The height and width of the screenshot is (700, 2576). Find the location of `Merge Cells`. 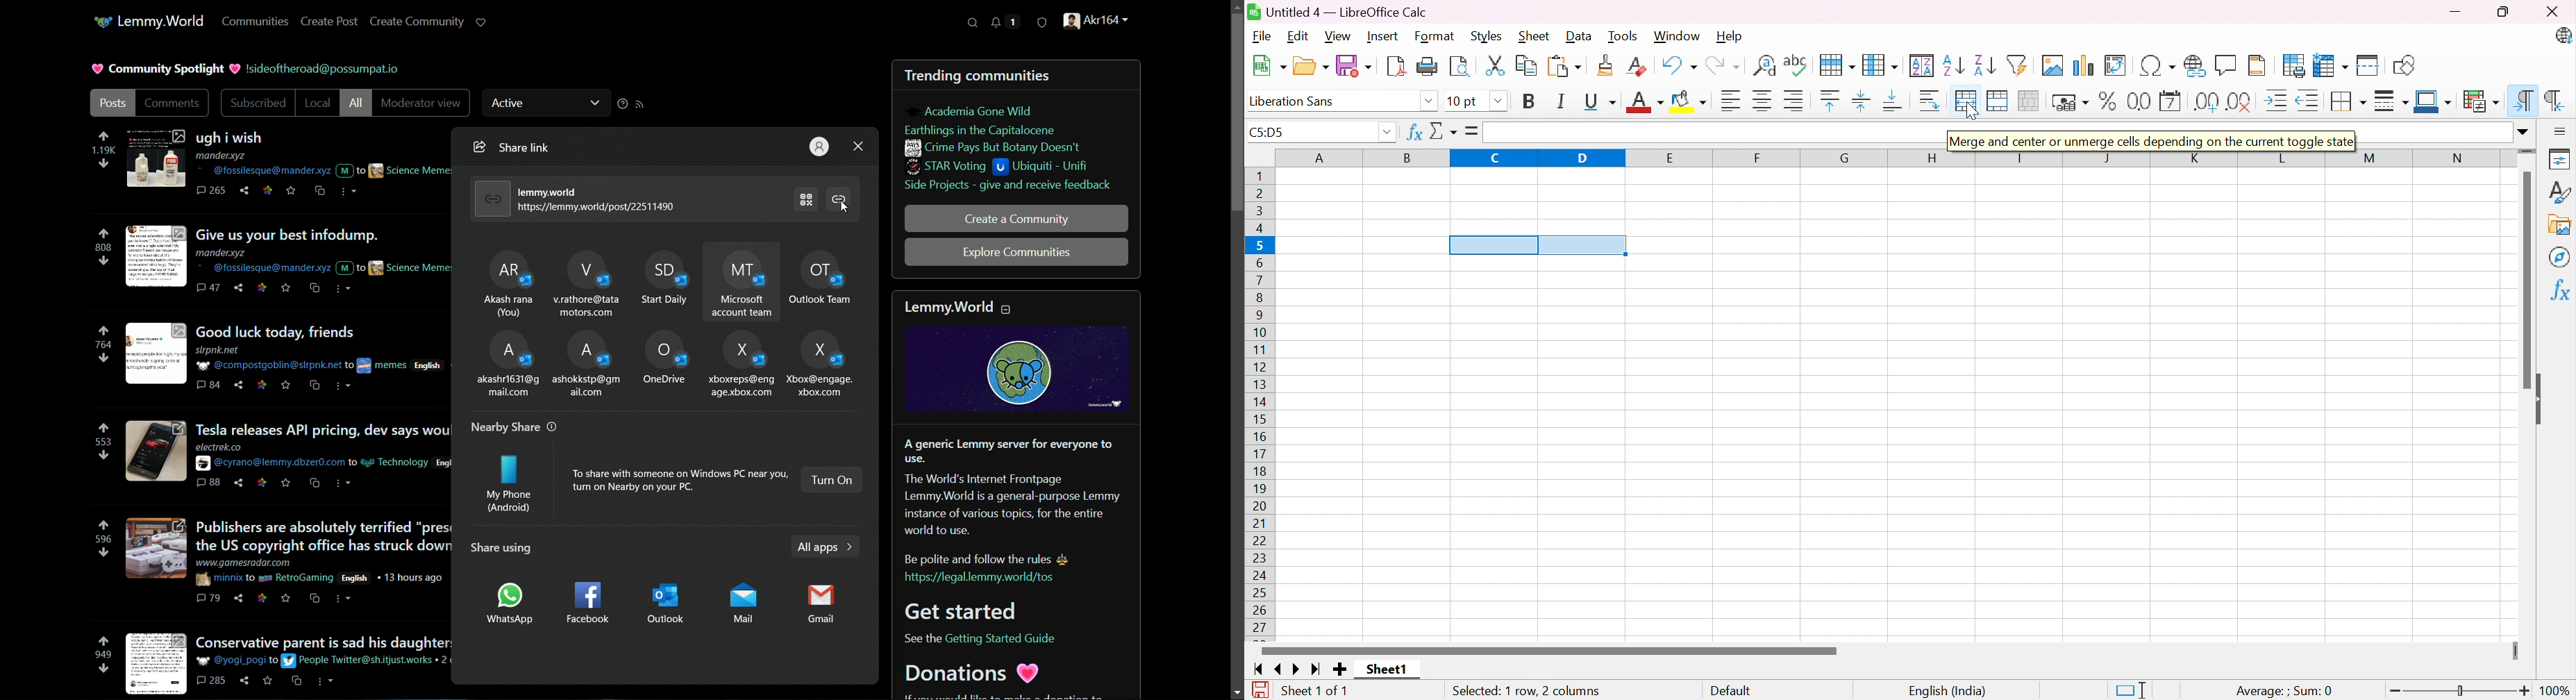

Merge Cells is located at coordinates (2000, 101).